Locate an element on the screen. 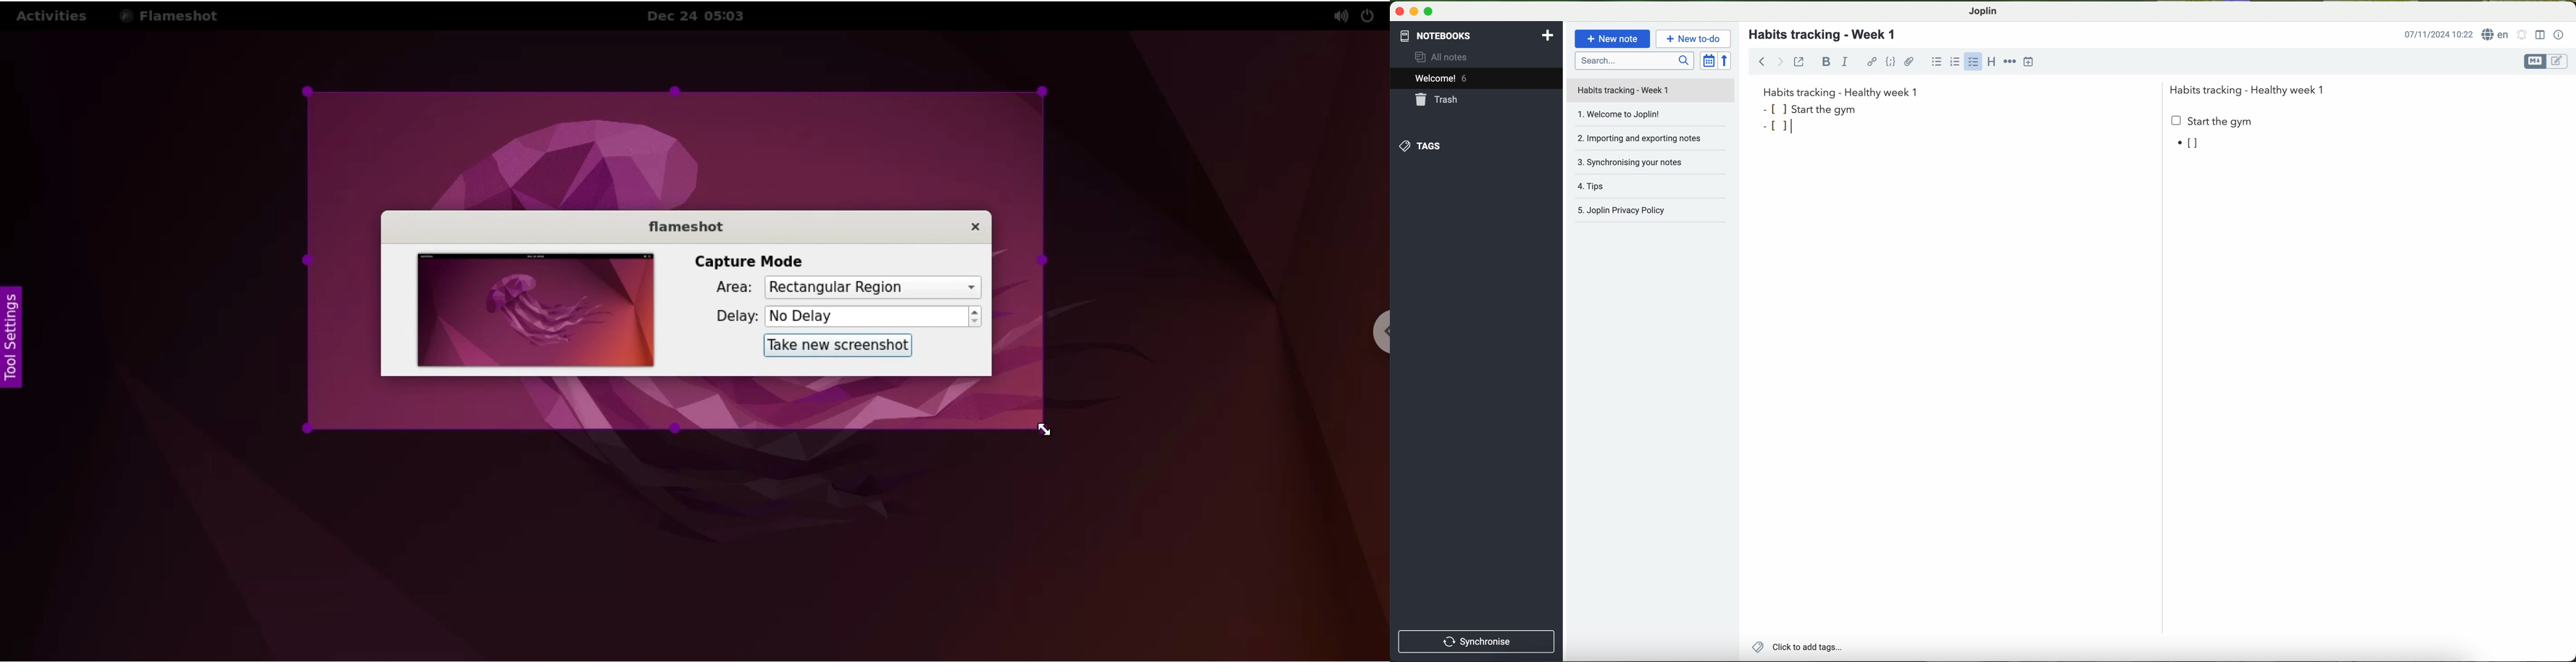  cursor on checkbox is located at coordinates (1974, 64).